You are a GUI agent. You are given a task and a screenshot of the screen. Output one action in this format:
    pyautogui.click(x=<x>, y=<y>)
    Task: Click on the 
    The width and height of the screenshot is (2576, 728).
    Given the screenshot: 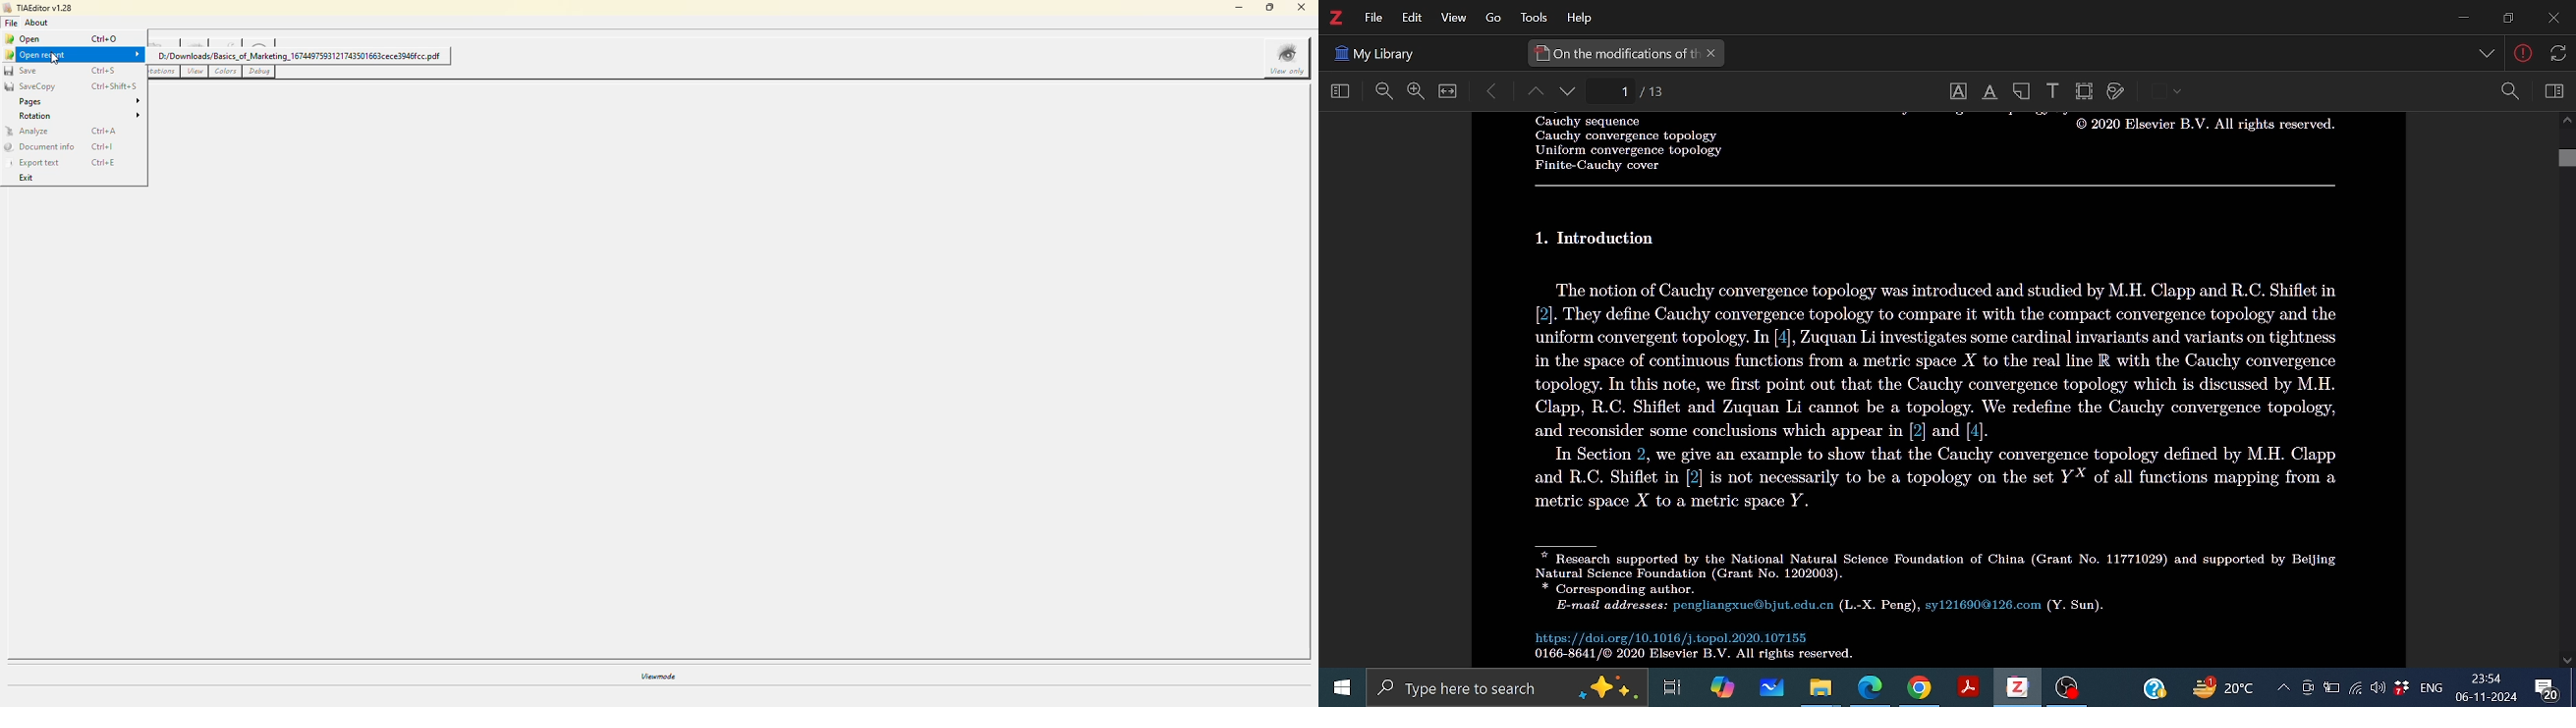 What is the action you would take?
    pyautogui.click(x=2489, y=55)
    